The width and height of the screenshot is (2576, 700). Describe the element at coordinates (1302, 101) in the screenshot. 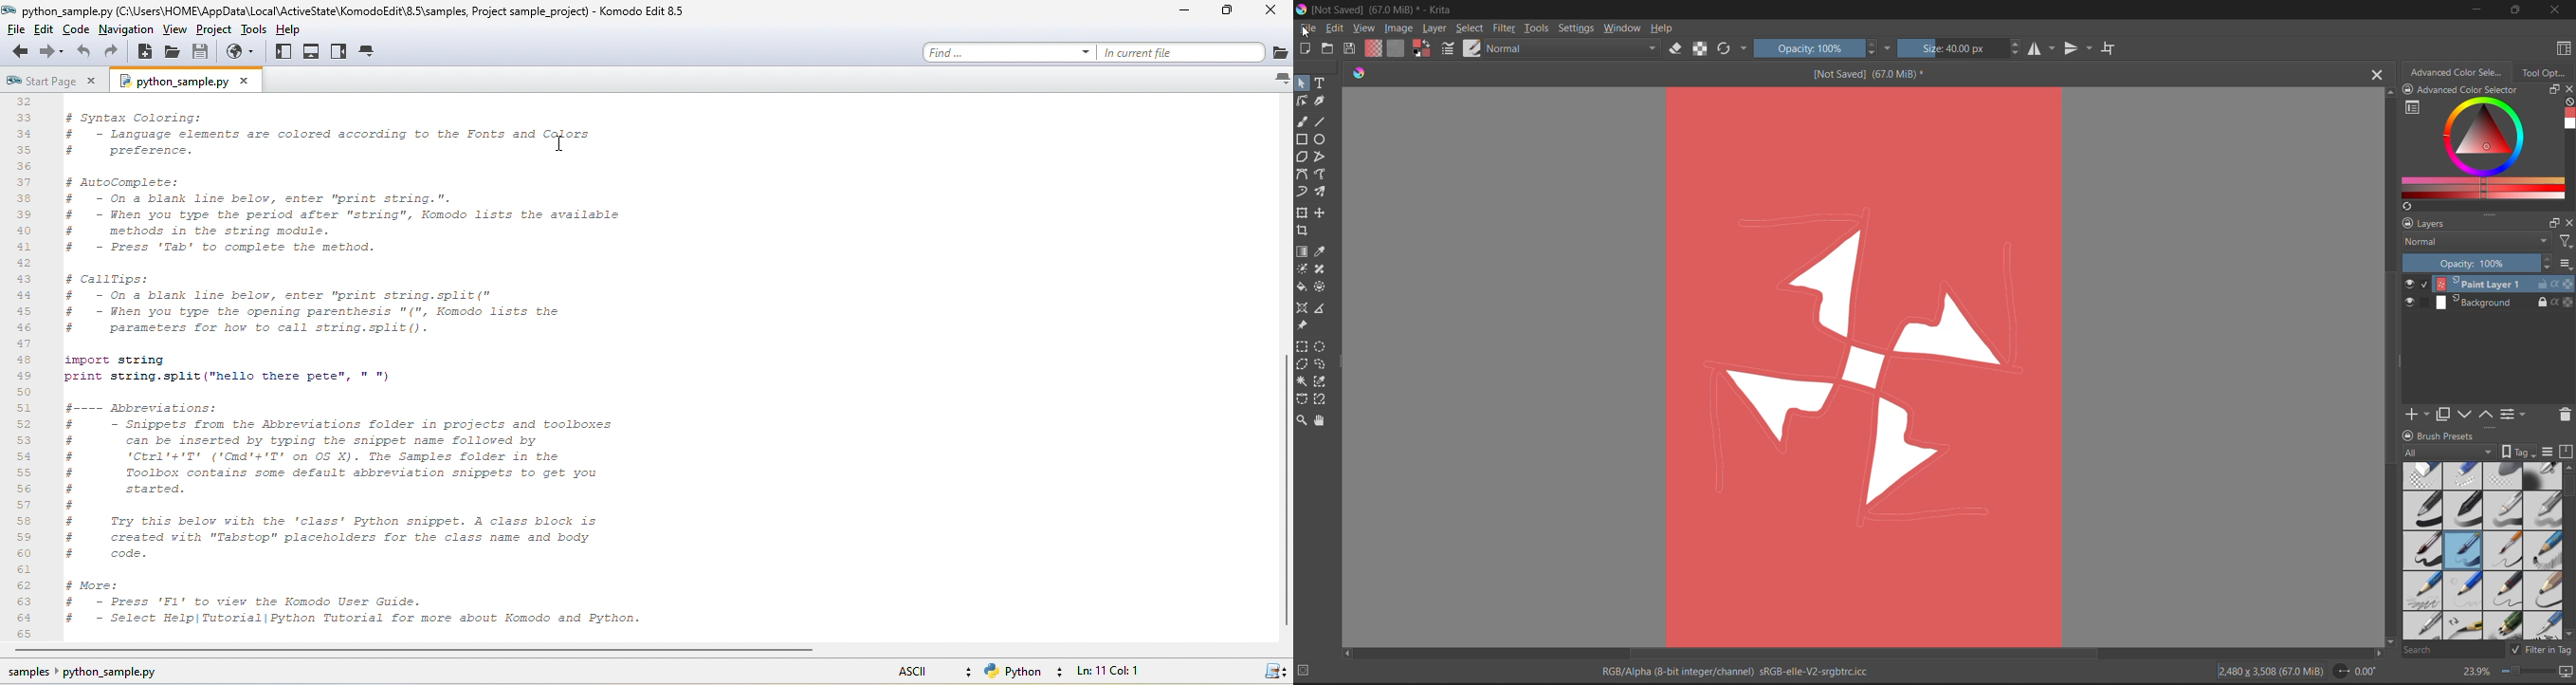

I see `tools` at that location.